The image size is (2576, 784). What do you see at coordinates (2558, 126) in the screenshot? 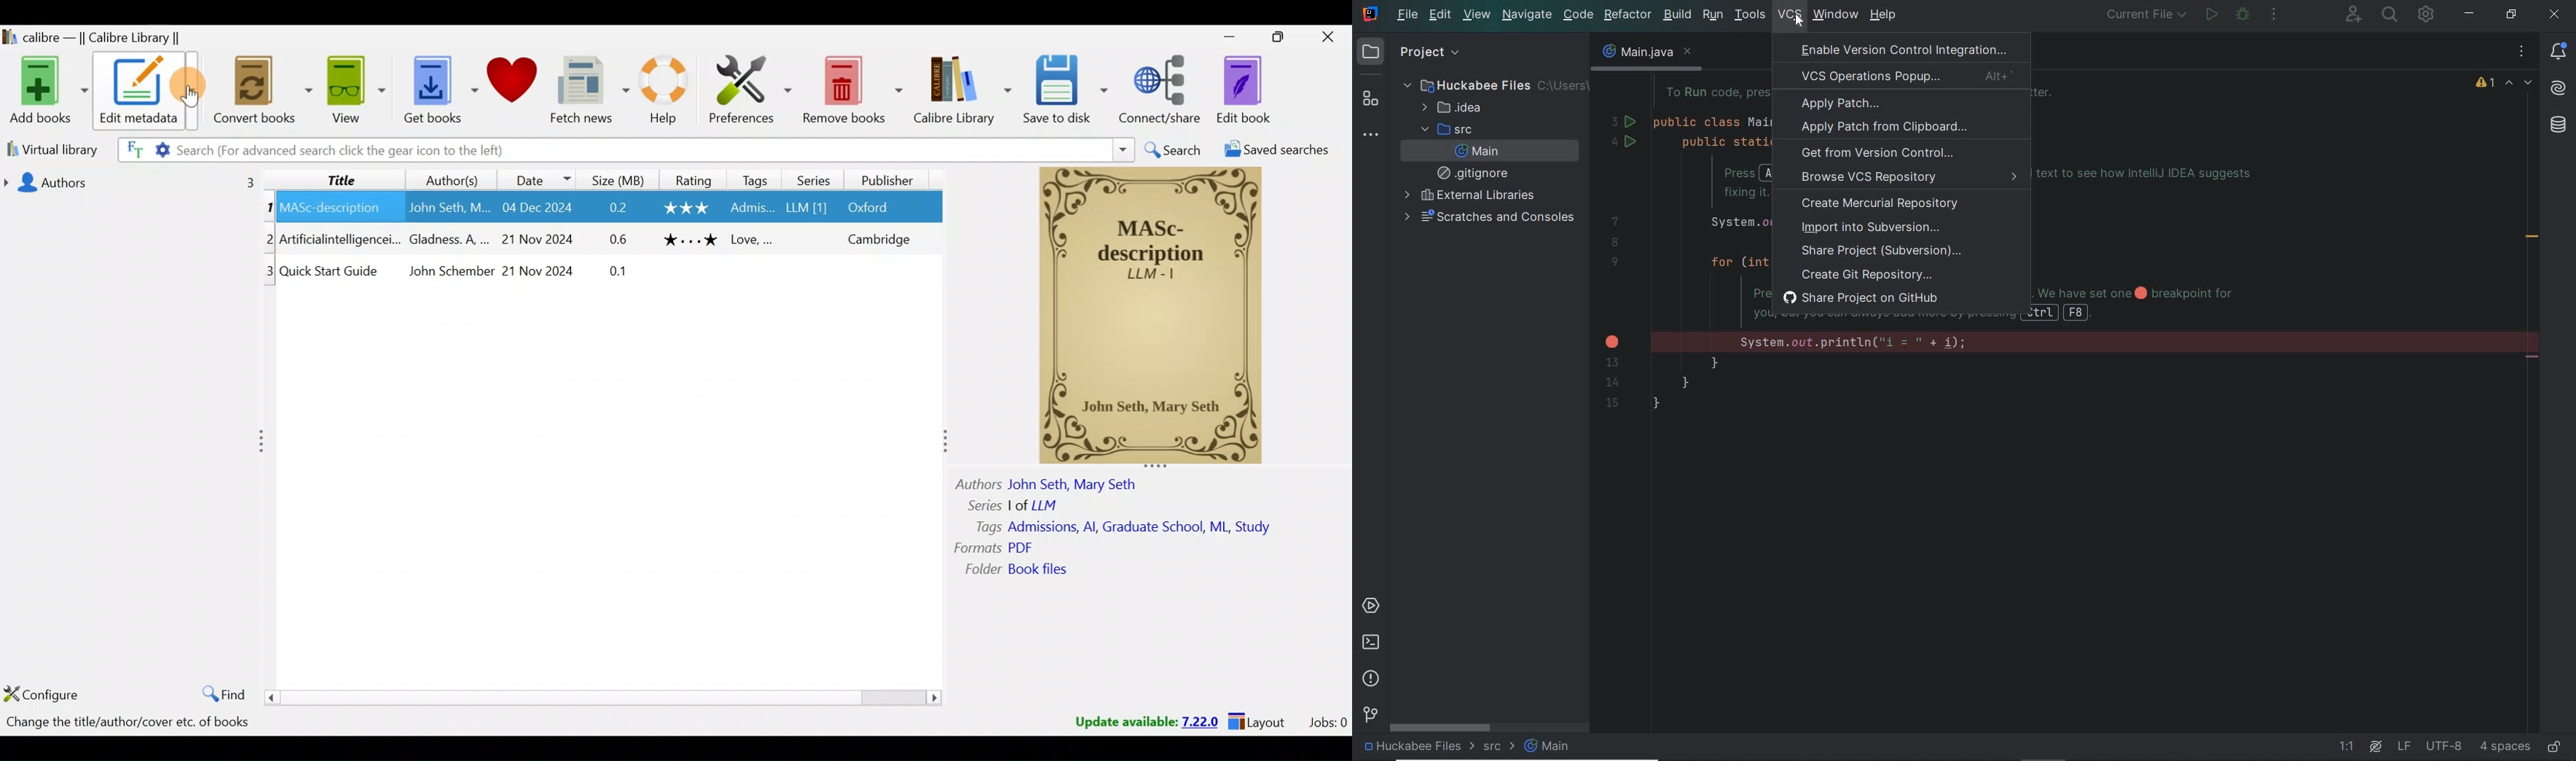
I see `database` at bounding box center [2558, 126].